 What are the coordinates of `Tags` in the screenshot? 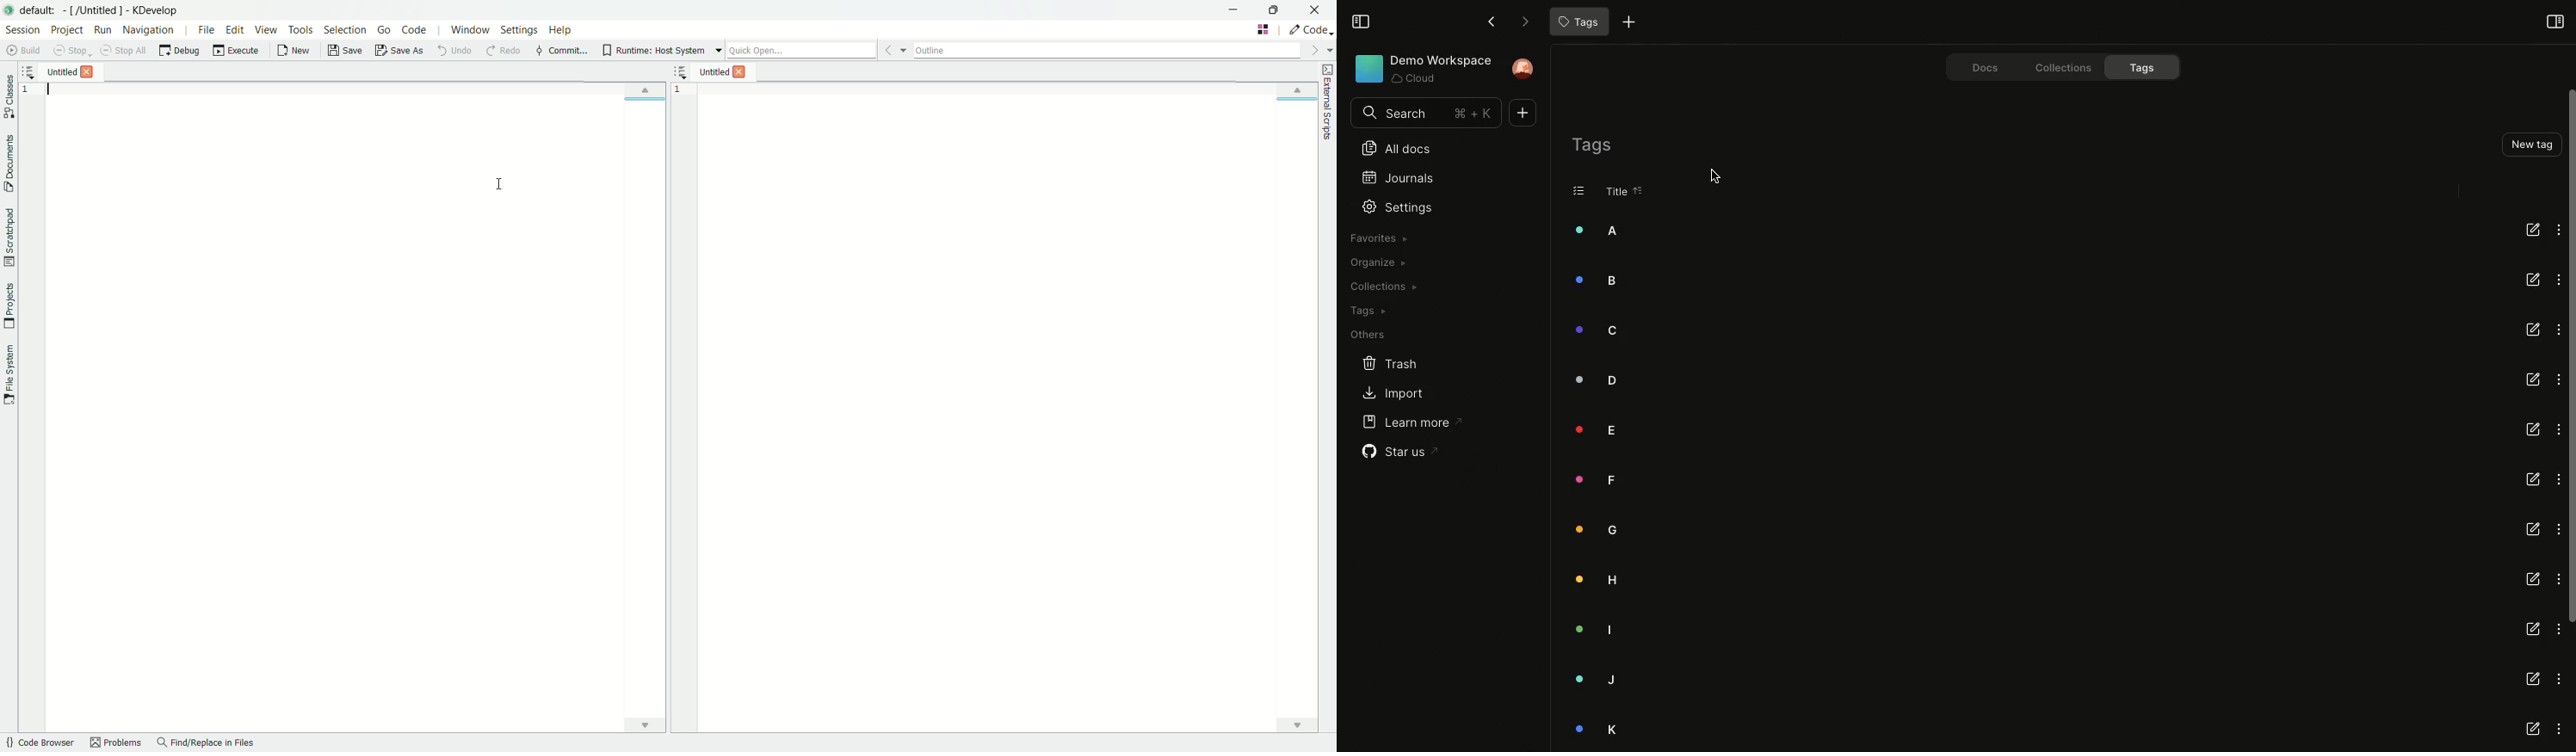 It's located at (1577, 22).